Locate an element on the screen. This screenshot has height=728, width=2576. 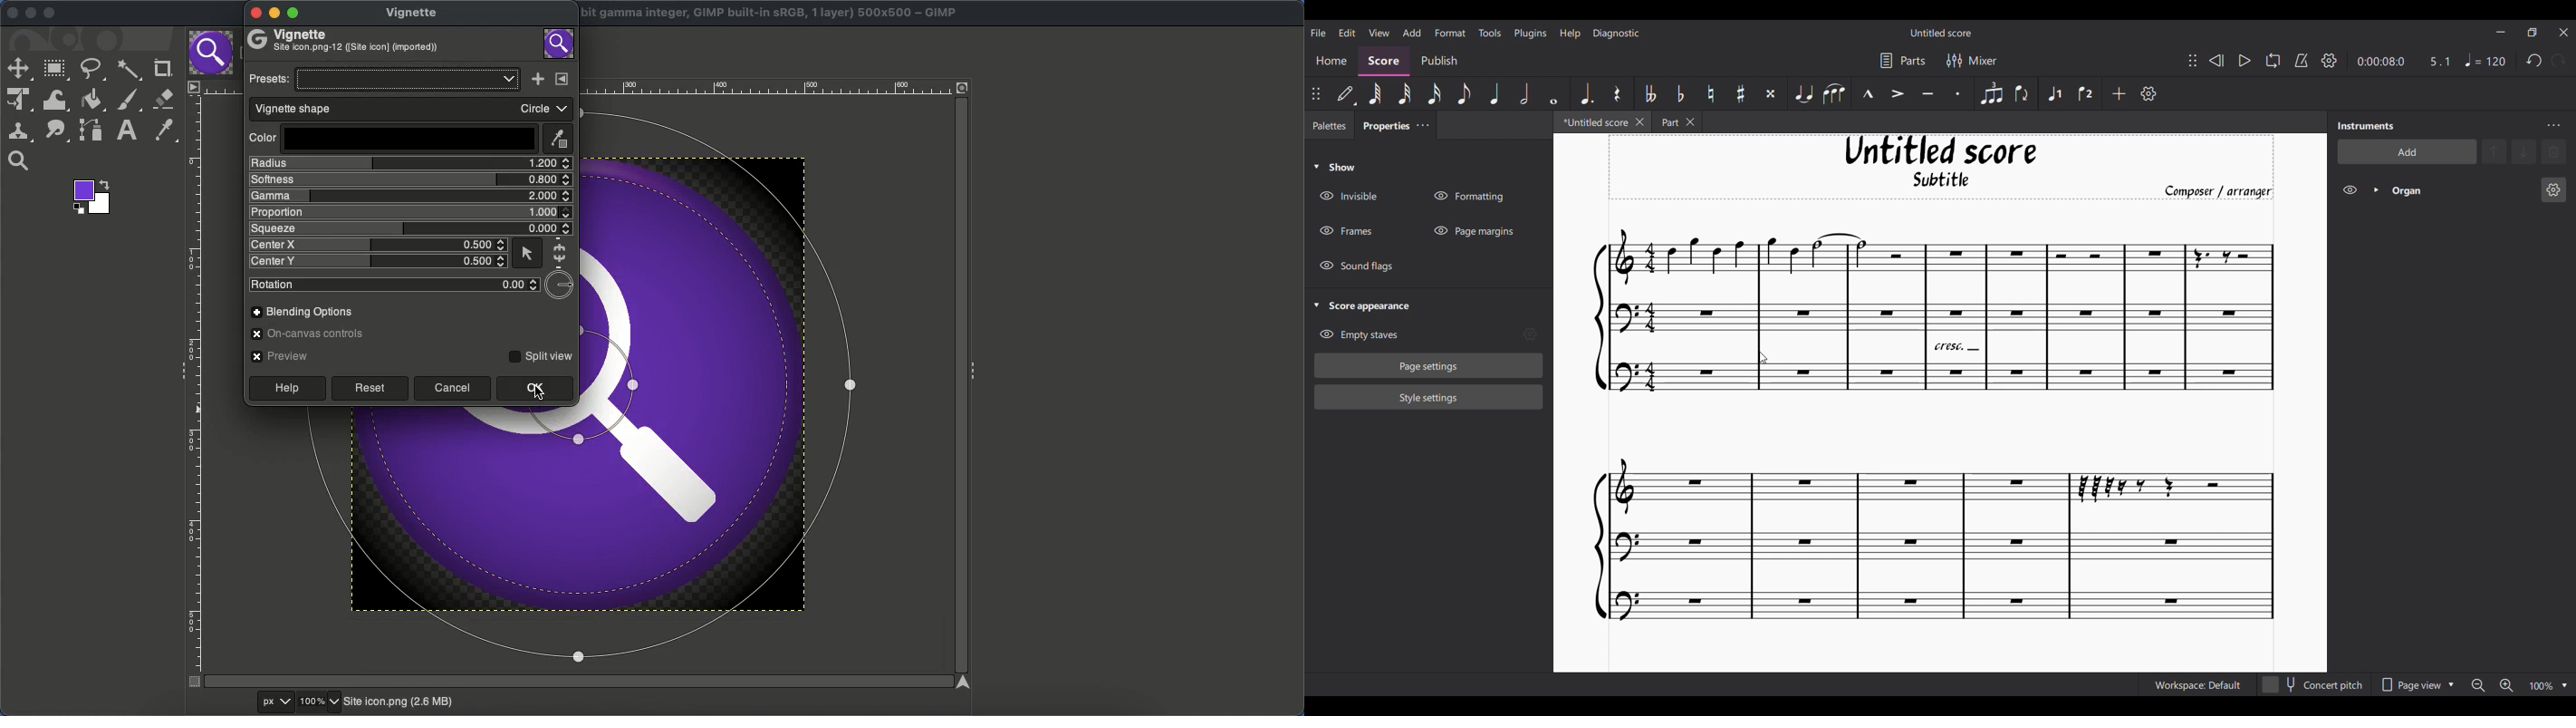
Color picker is located at coordinates (162, 131).